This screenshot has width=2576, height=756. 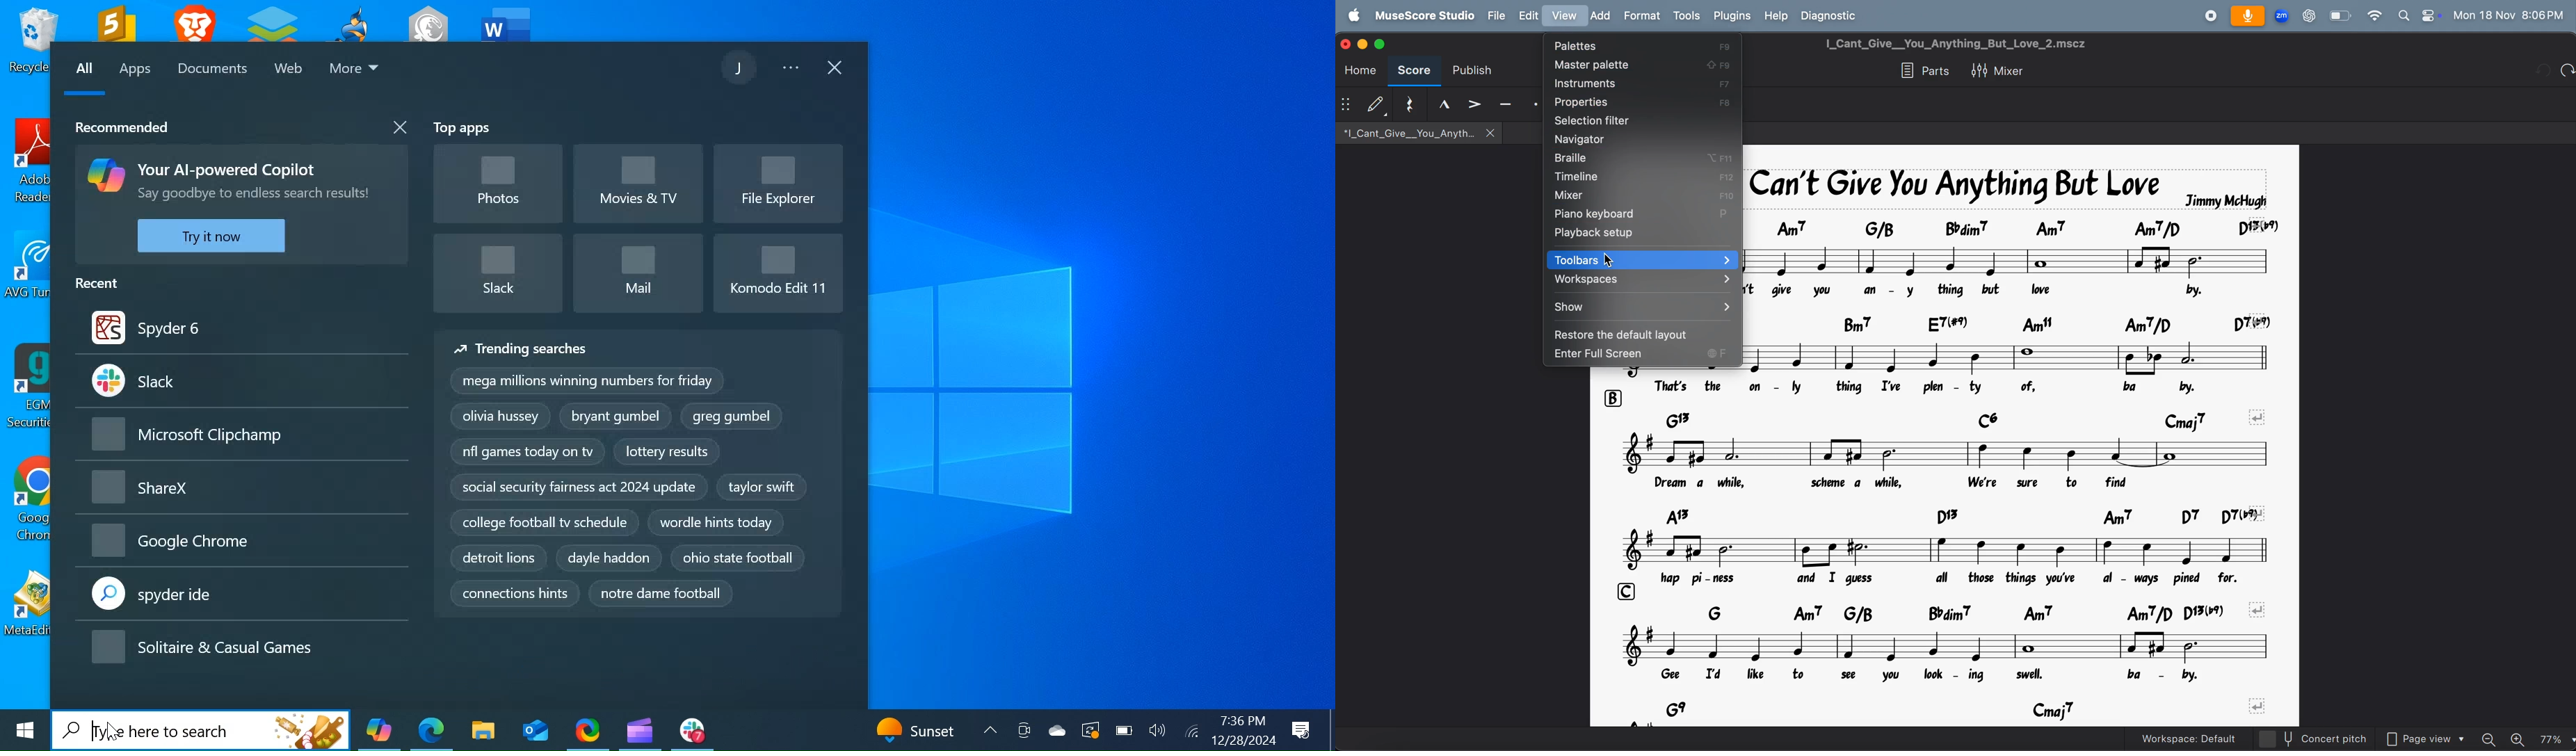 I want to click on Close, so click(x=397, y=128).